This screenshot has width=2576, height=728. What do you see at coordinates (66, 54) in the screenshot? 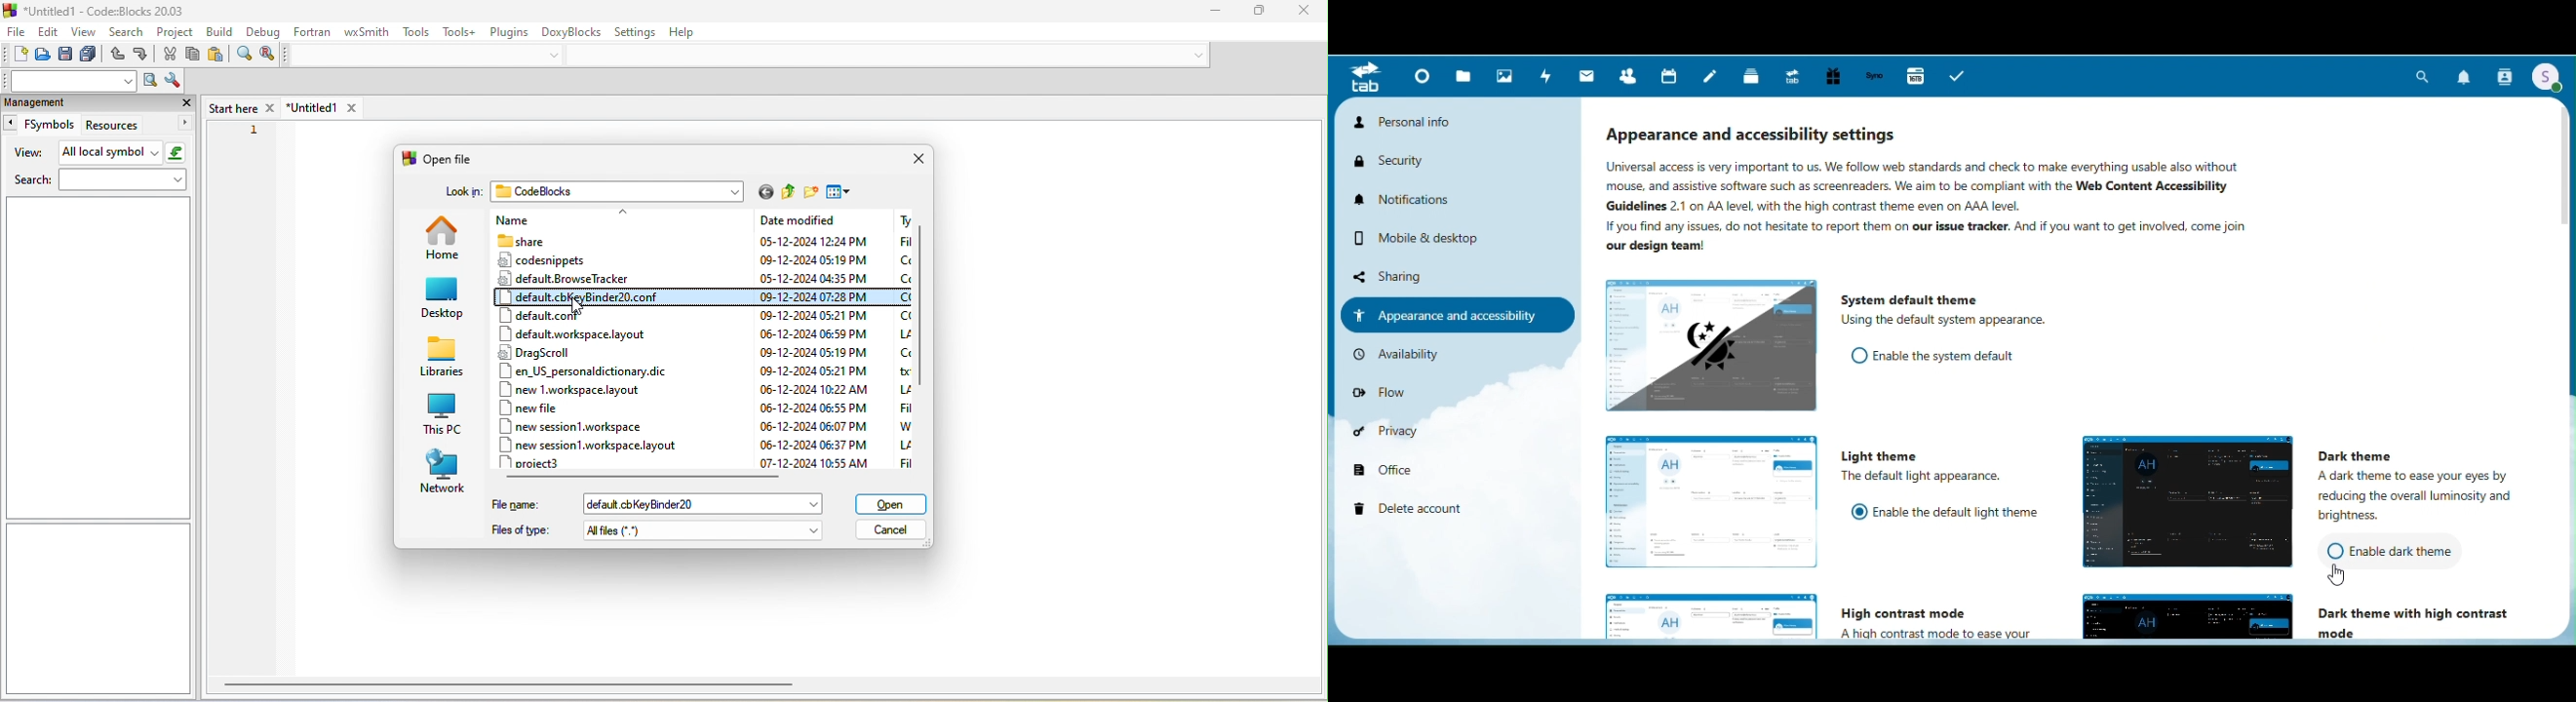
I see `save` at bounding box center [66, 54].